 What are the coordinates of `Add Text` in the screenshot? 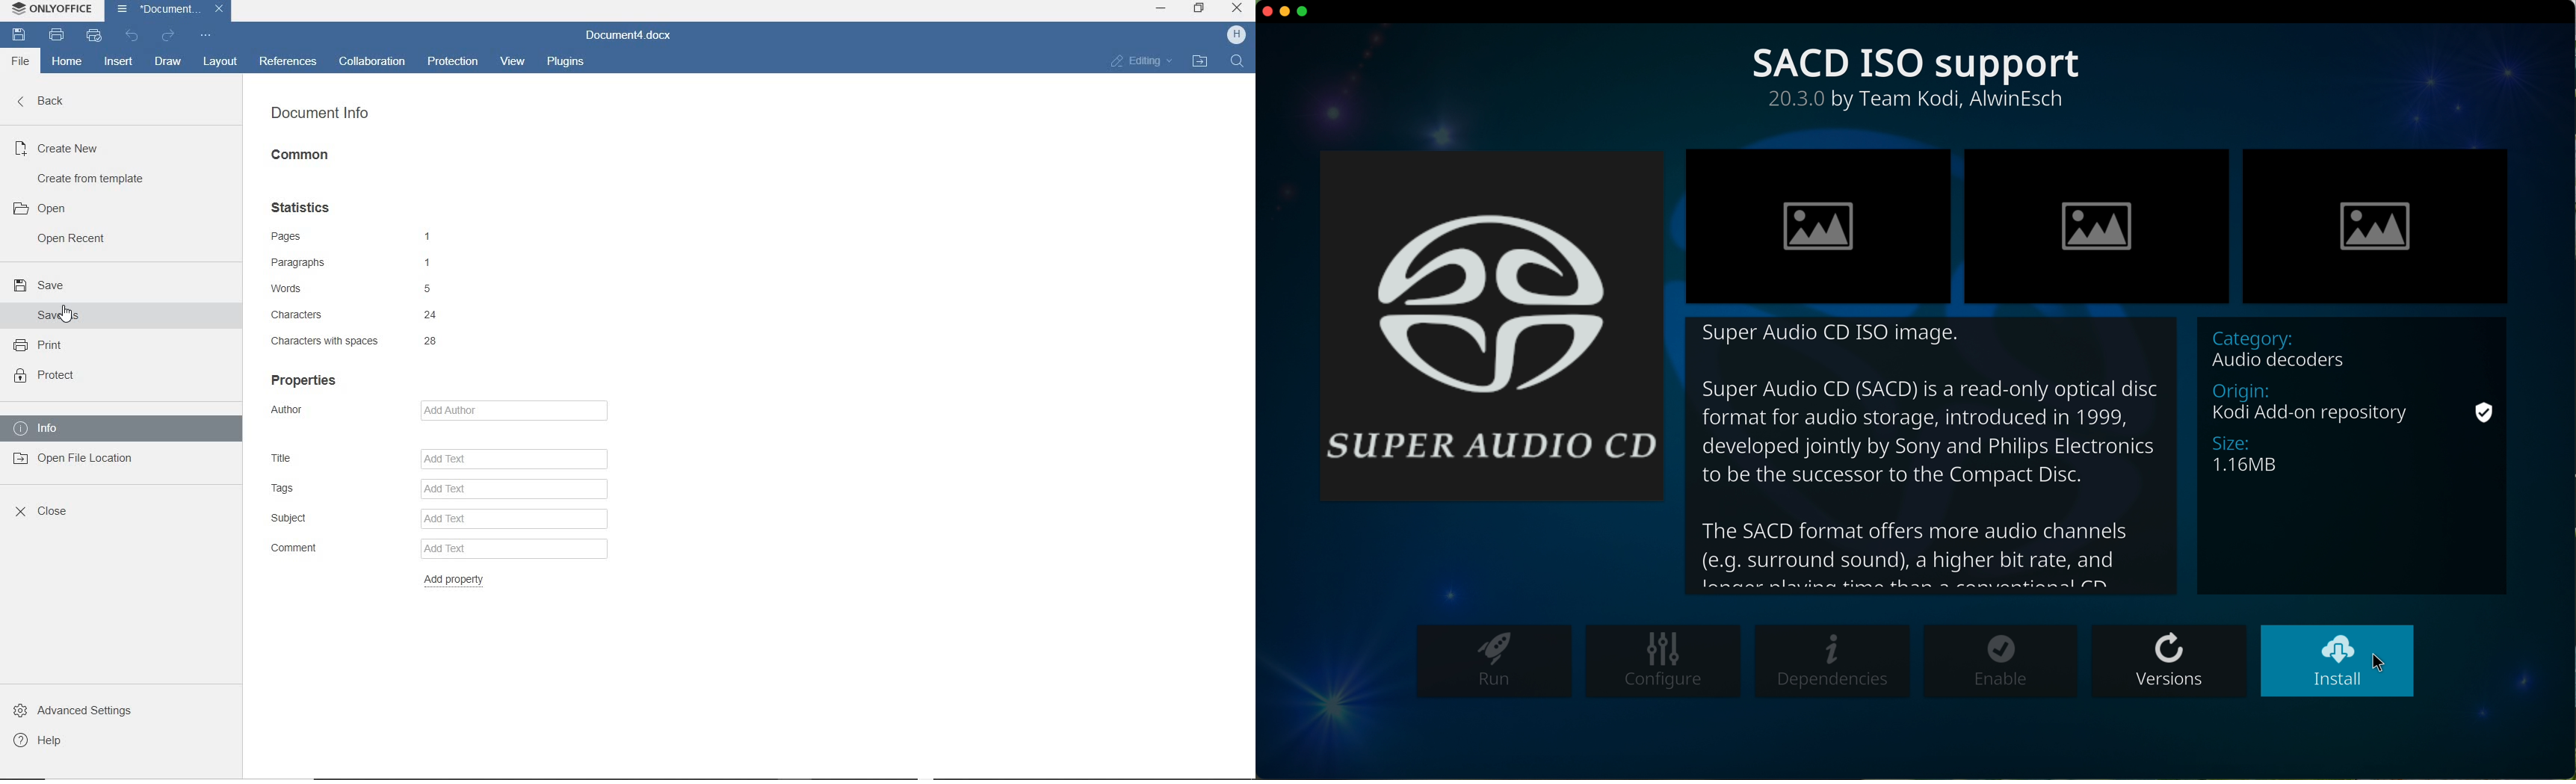 It's located at (512, 549).